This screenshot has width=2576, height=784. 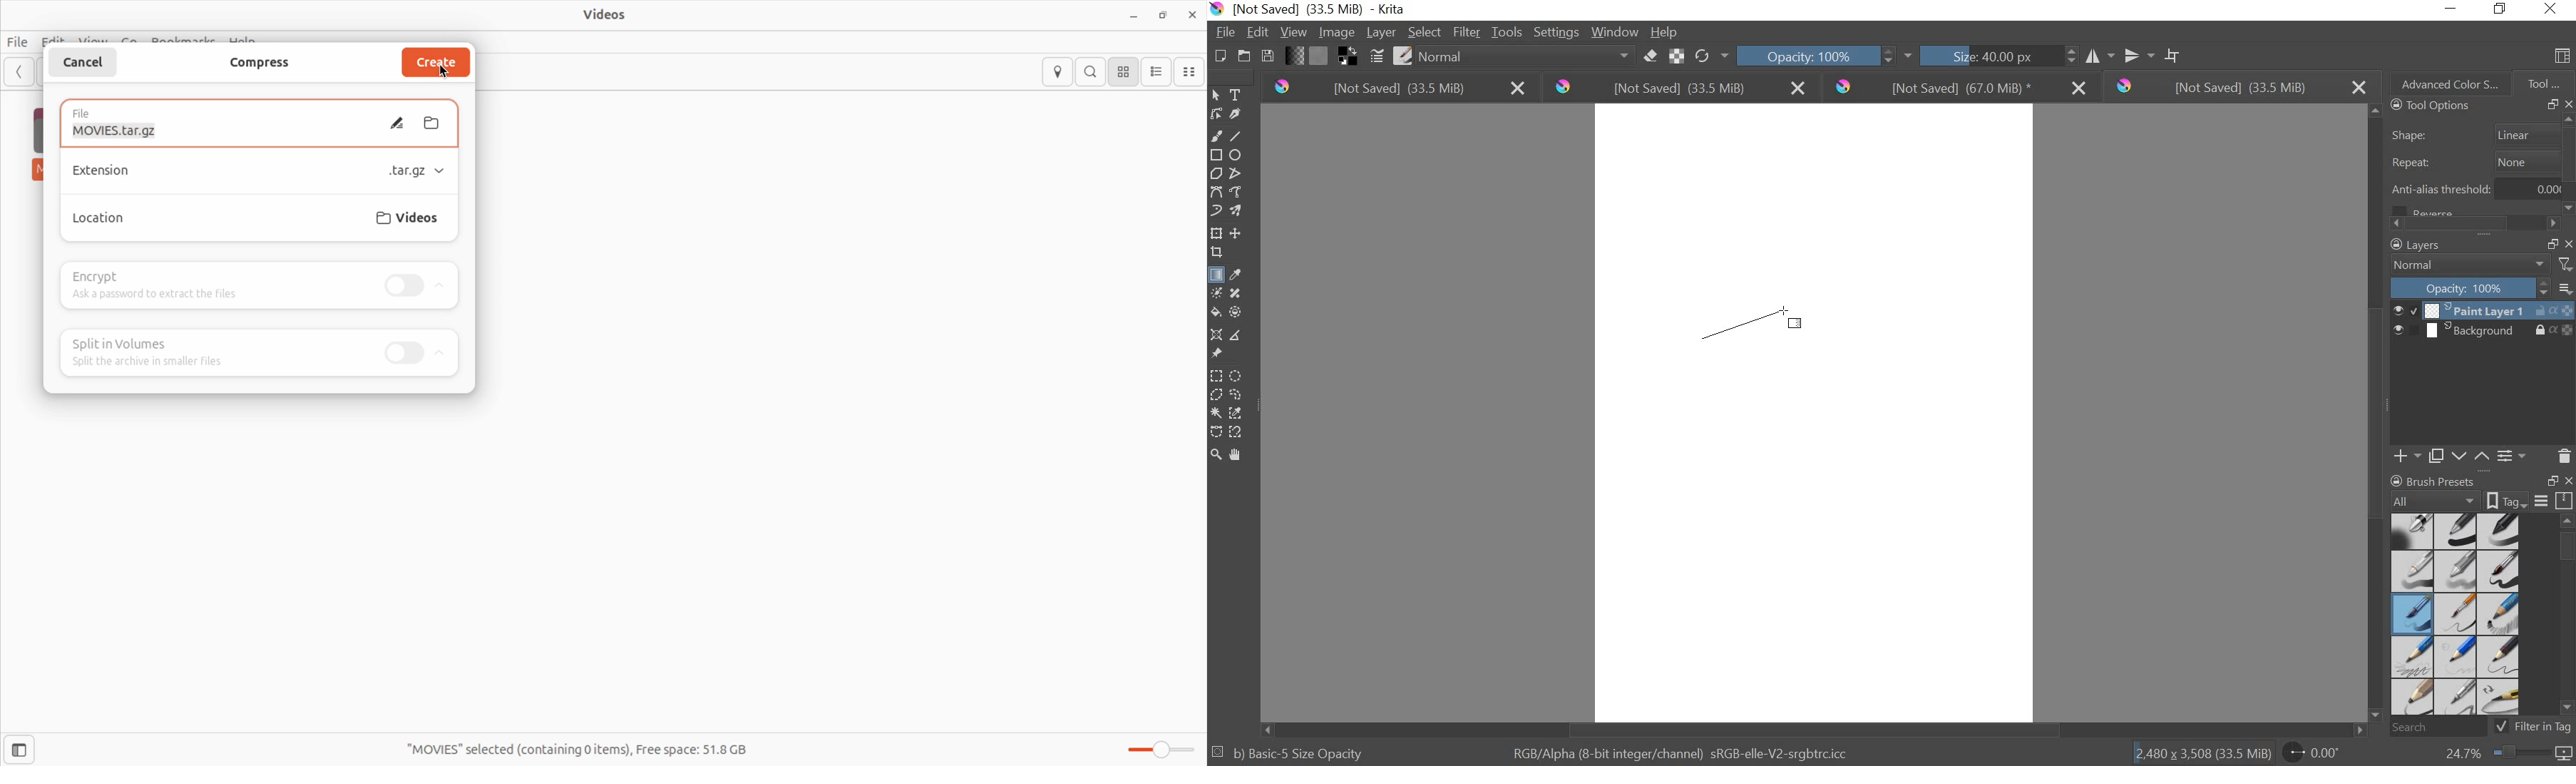 What do you see at coordinates (1337, 34) in the screenshot?
I see `IMAGE` at bounding box center [1337, 34].